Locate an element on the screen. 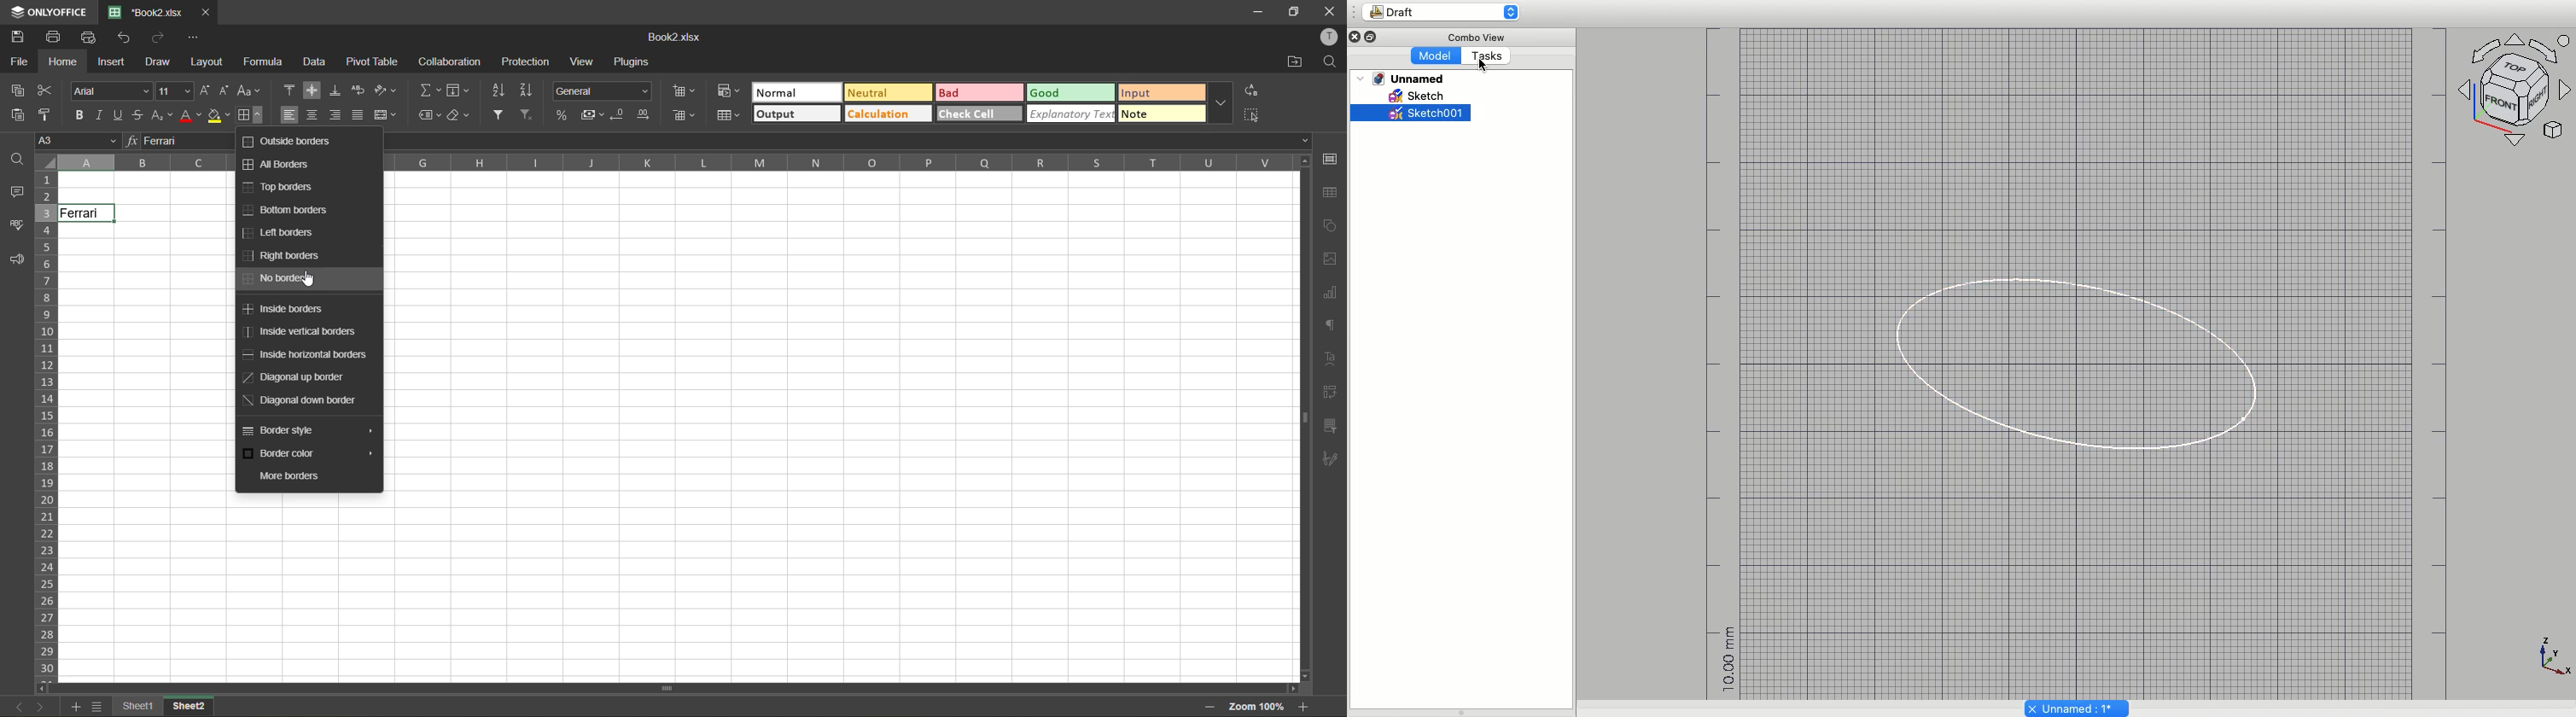 This screenshot has width=2576, height=728. Ferrari is located at coordinates (88, 213).